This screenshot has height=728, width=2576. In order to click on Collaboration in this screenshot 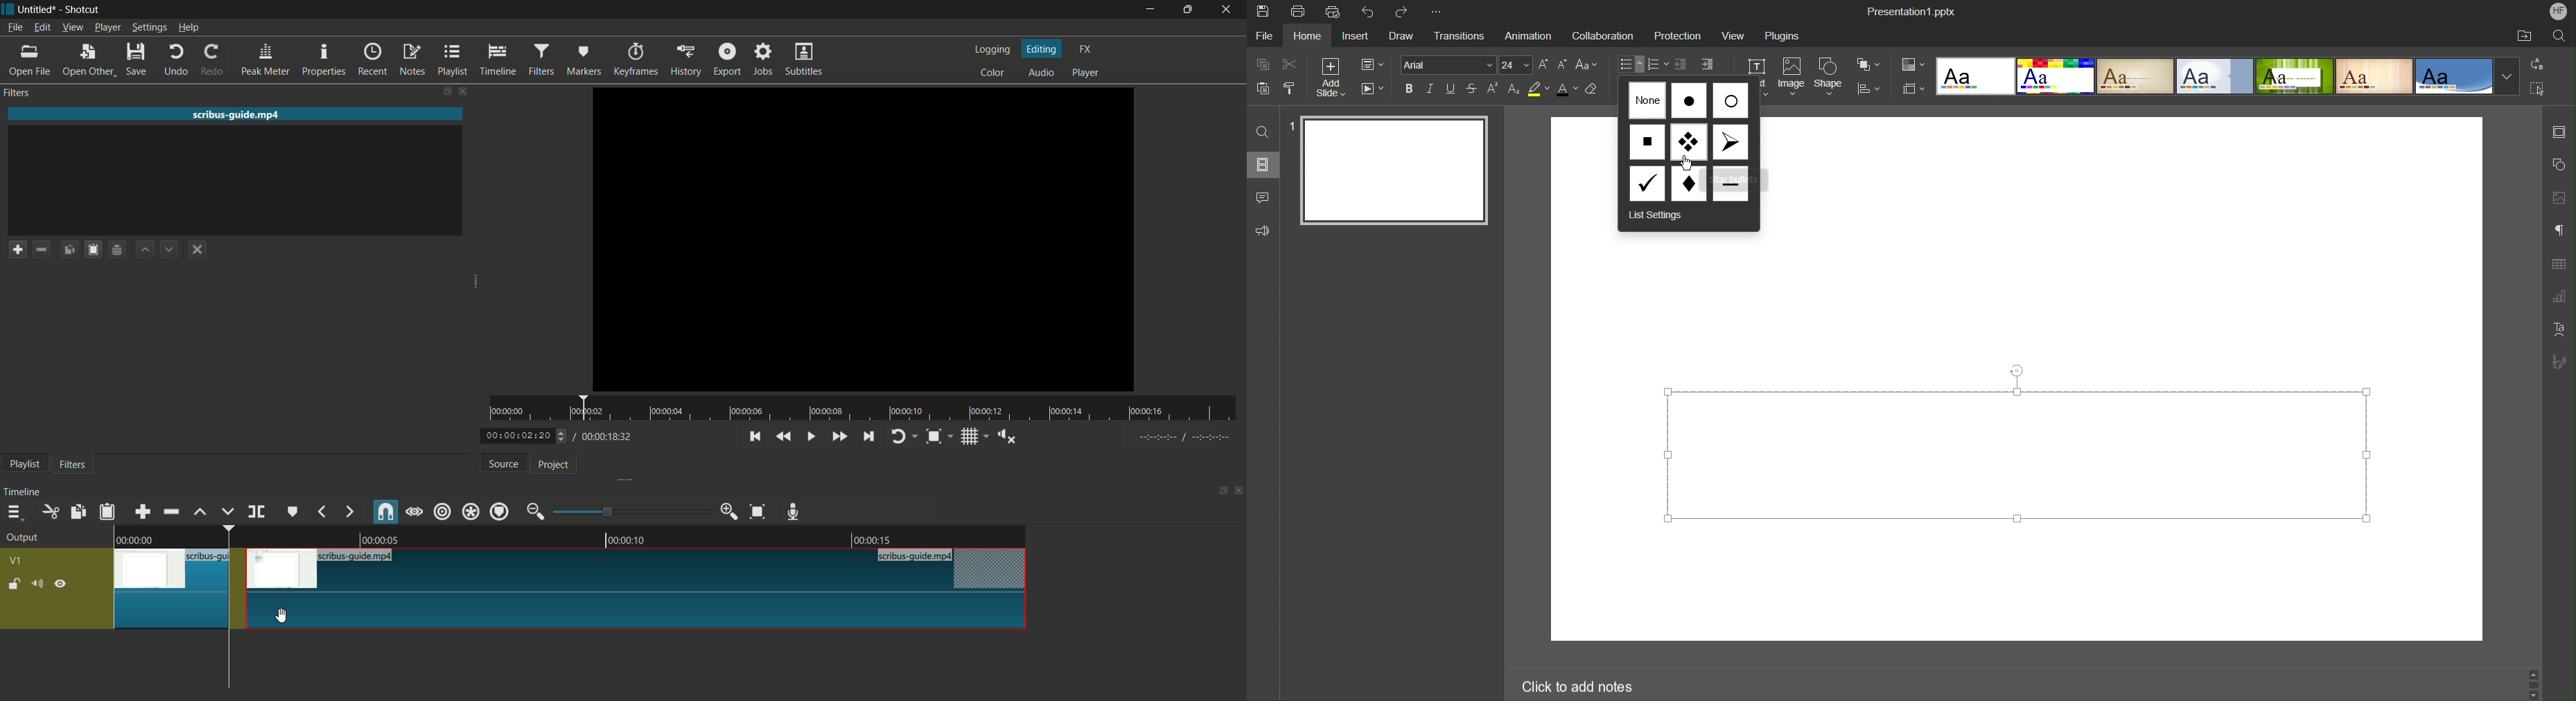, I will do `click(1600, 36)`.